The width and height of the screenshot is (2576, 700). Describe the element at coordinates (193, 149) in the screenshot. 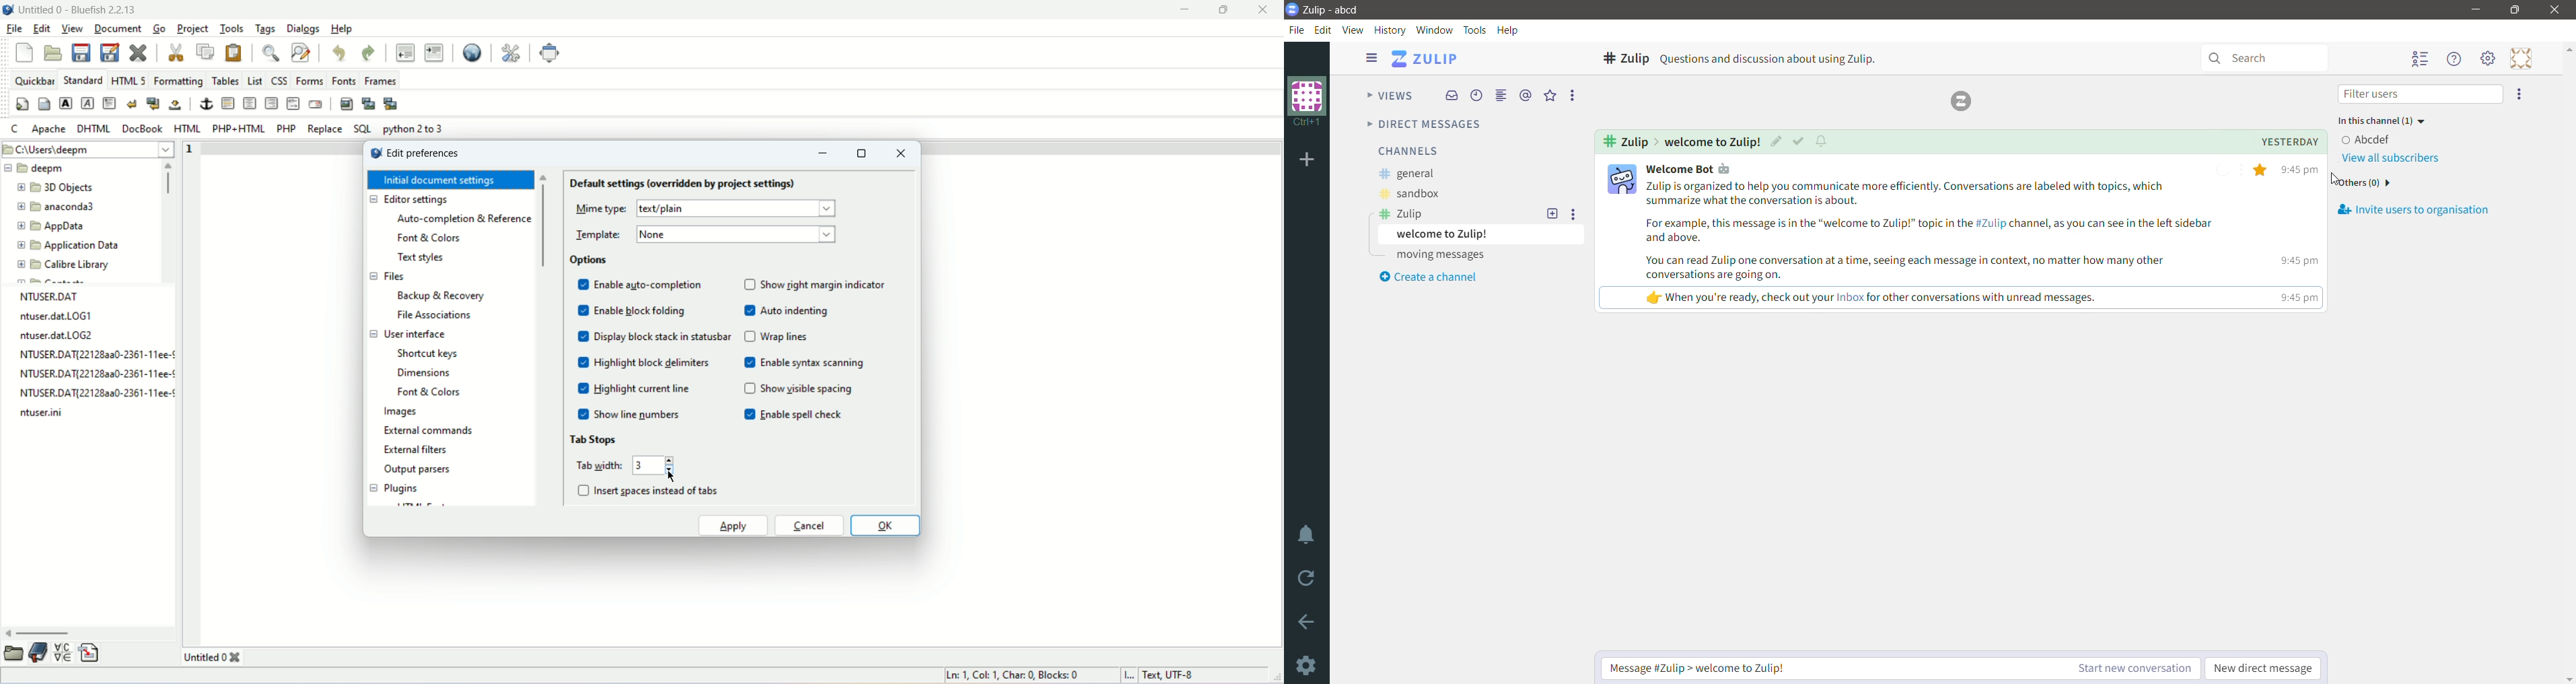

I see `line number` at that location.